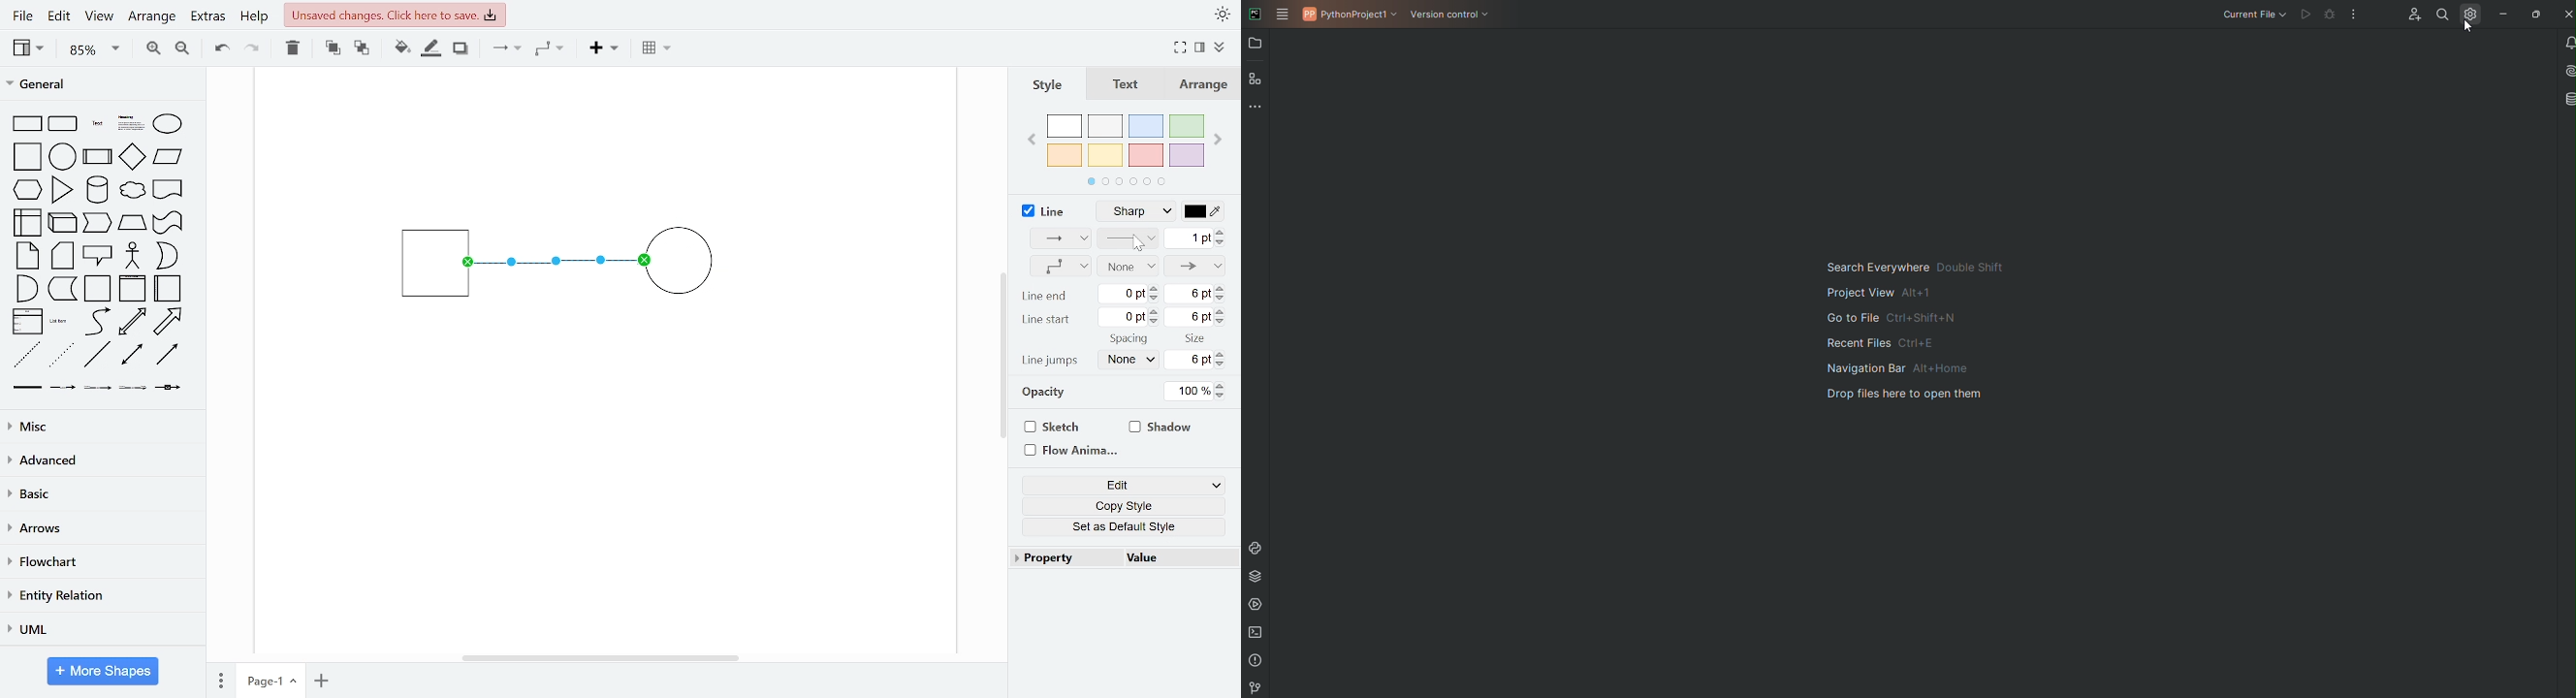 Image resolution: width=2576 pixels, height=700 pixels. What do you see at coordinates (171, 386) in the screenshot?
I see `connector with symbol` at bounding box center [171, 386].